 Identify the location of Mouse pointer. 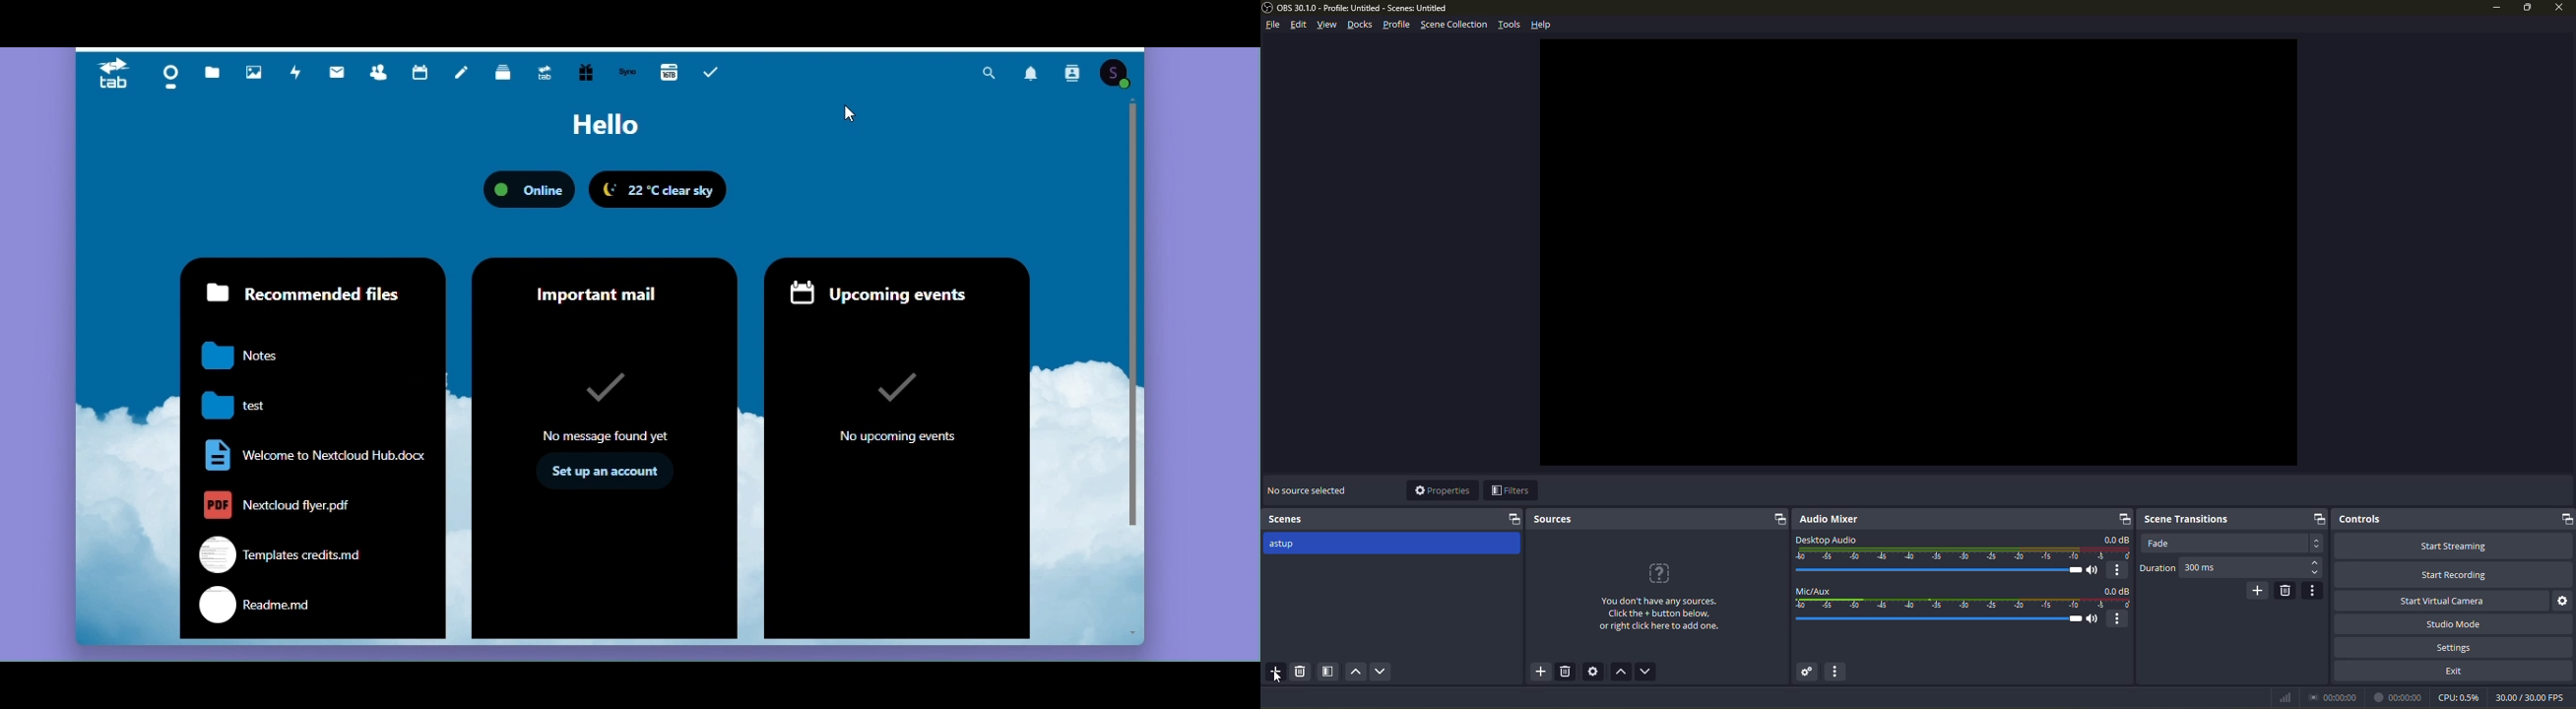
(847, 115).